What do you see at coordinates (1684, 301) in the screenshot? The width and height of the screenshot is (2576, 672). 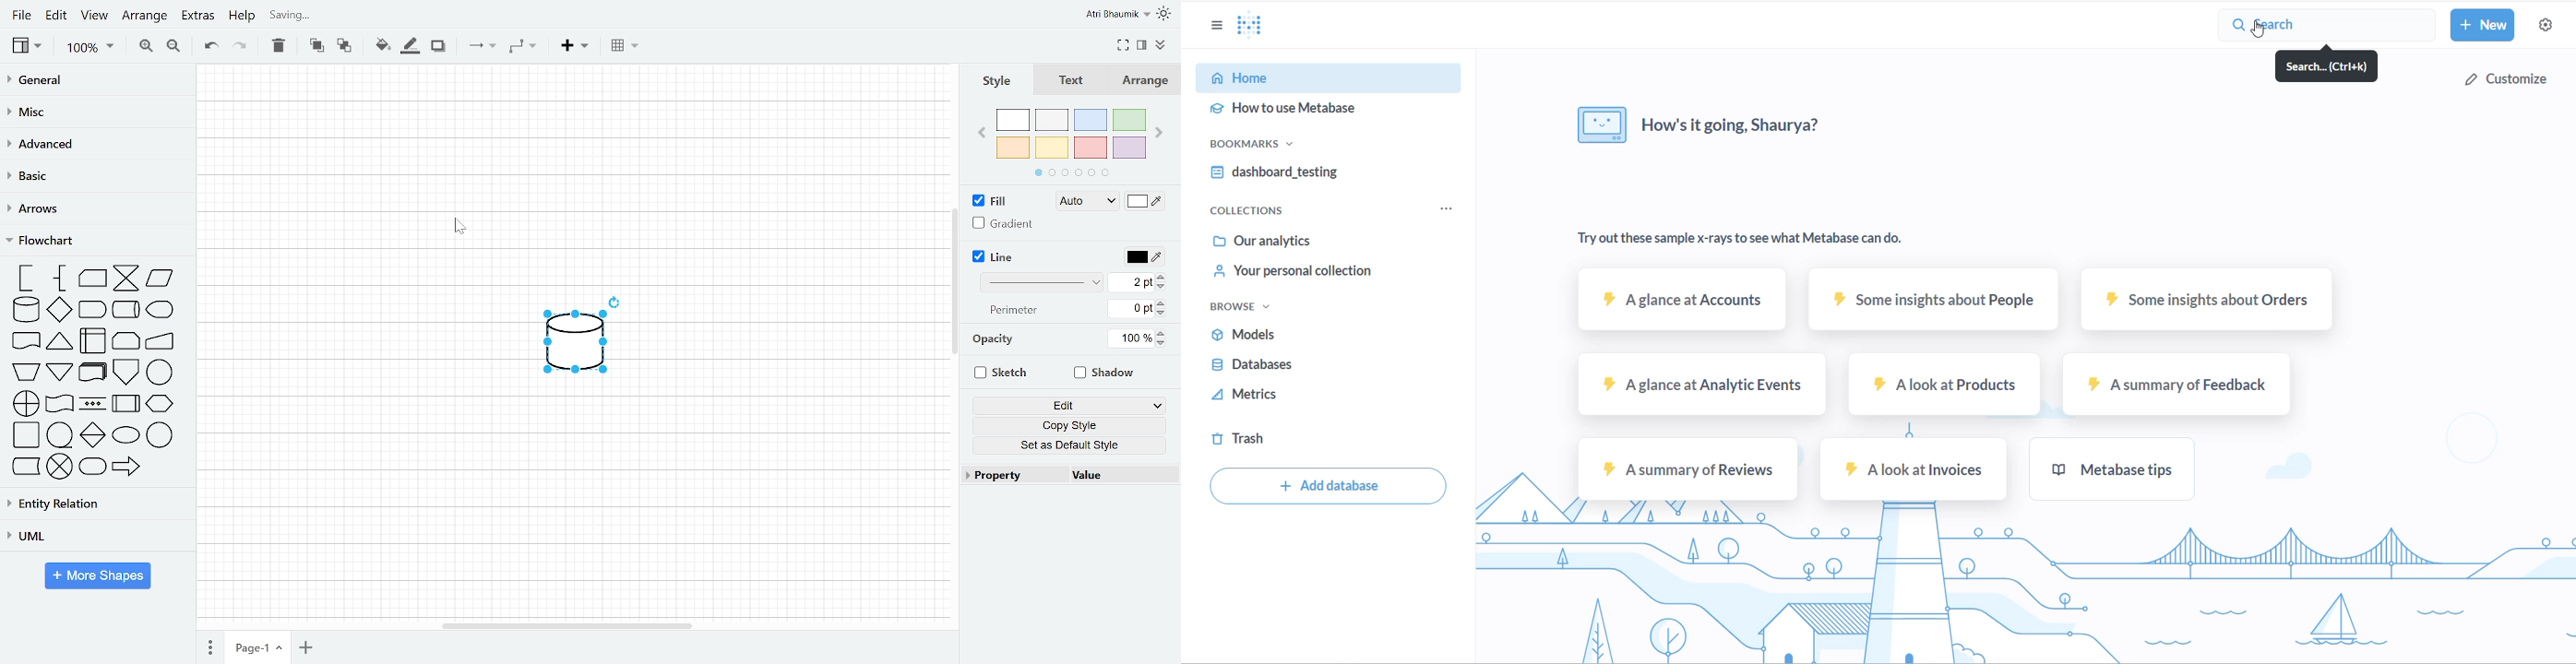 I see `A glance at account` at bounding box center [1684, 301].